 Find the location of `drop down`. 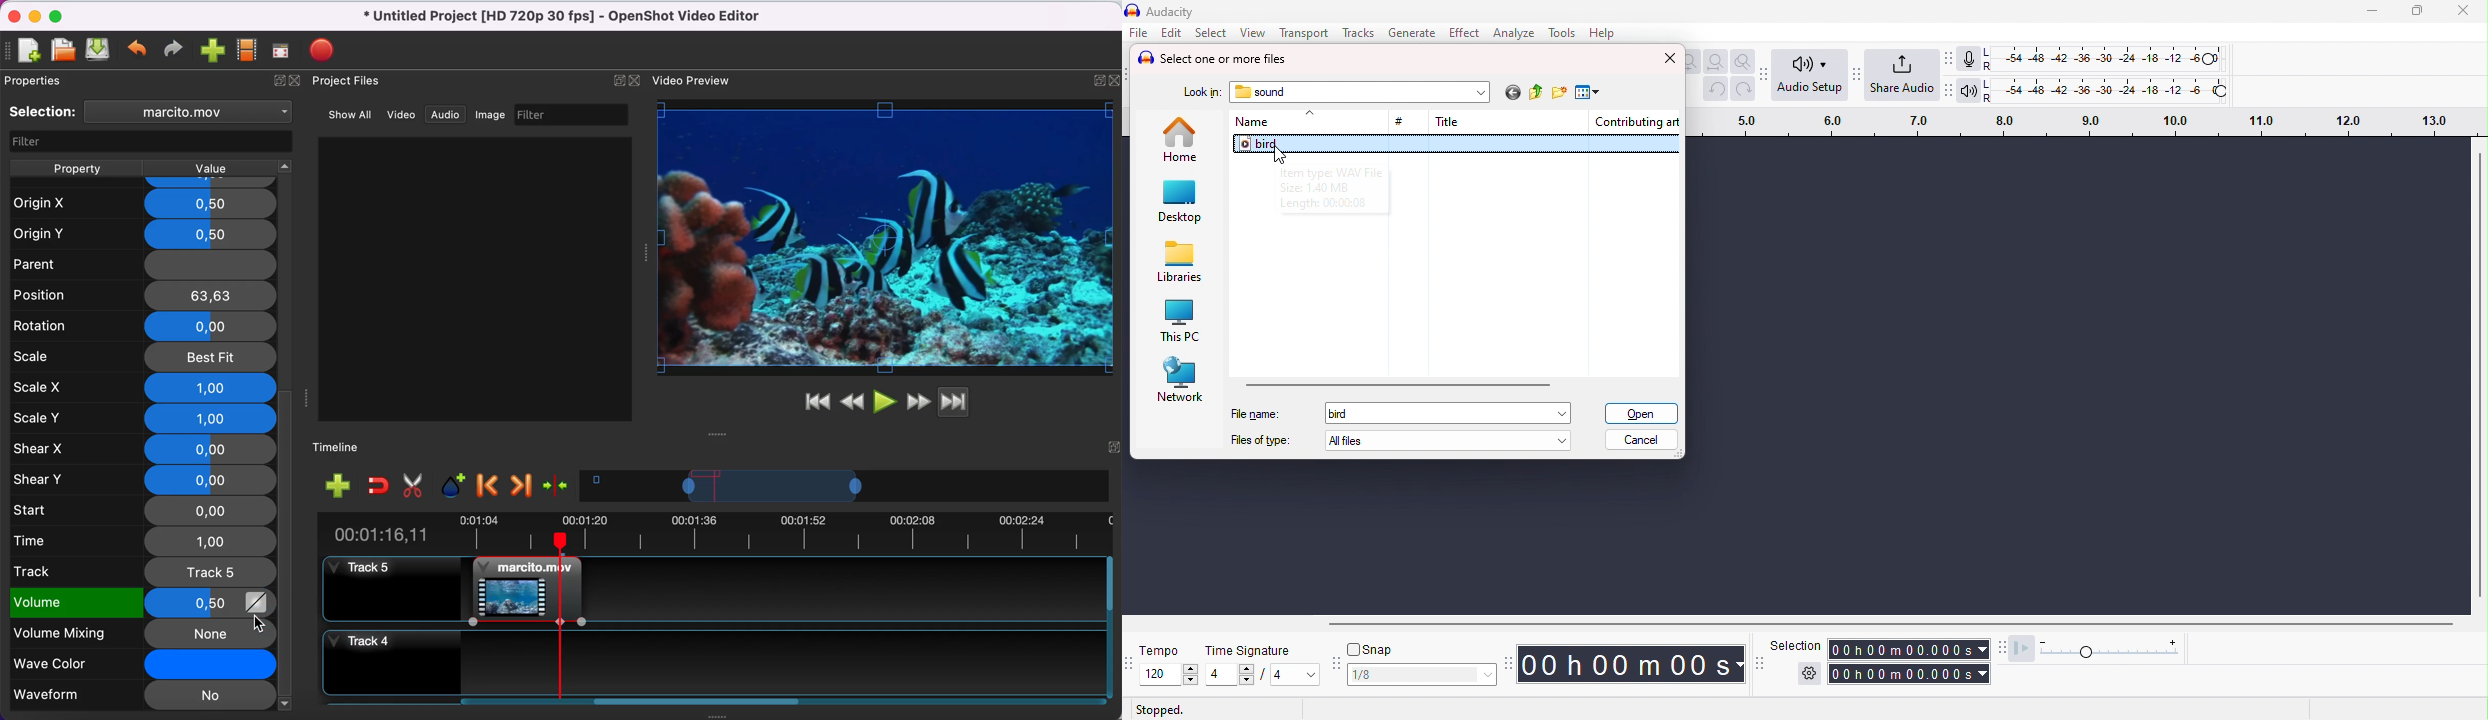

drop down is located at coordinates (1308, 114).